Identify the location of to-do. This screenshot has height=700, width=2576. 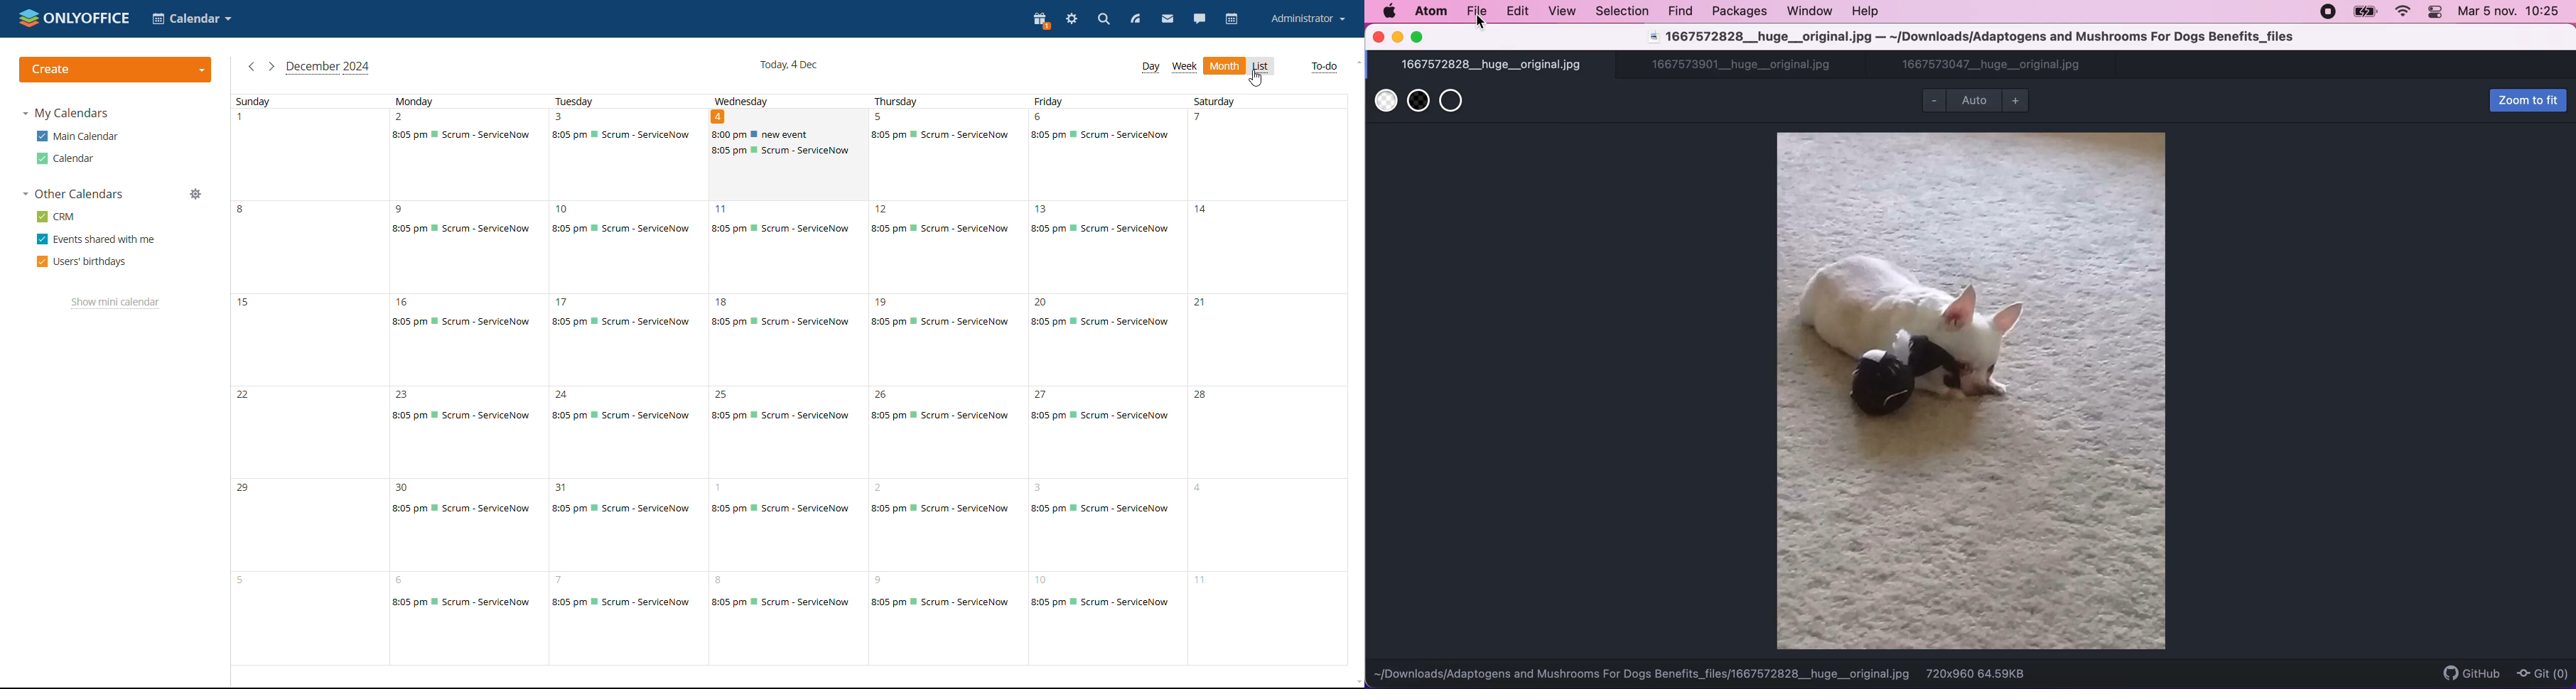
(1324, 67).